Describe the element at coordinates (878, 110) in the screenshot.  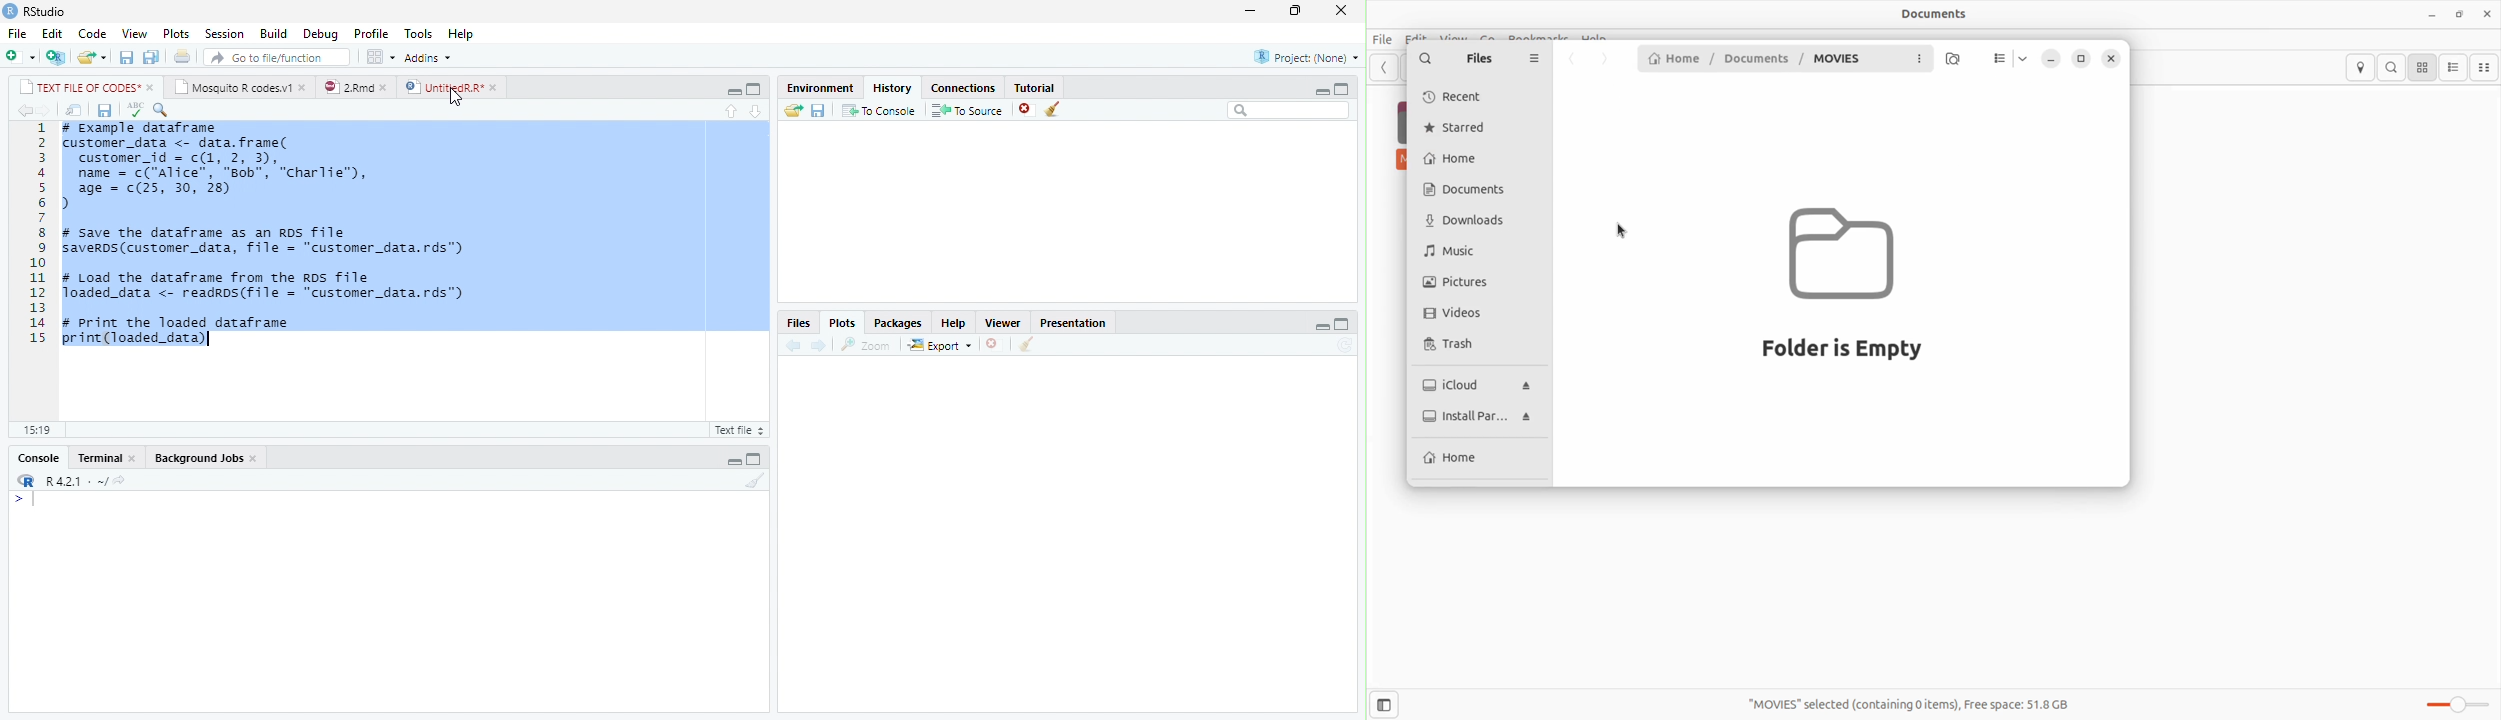
I see `To Console` at that location.